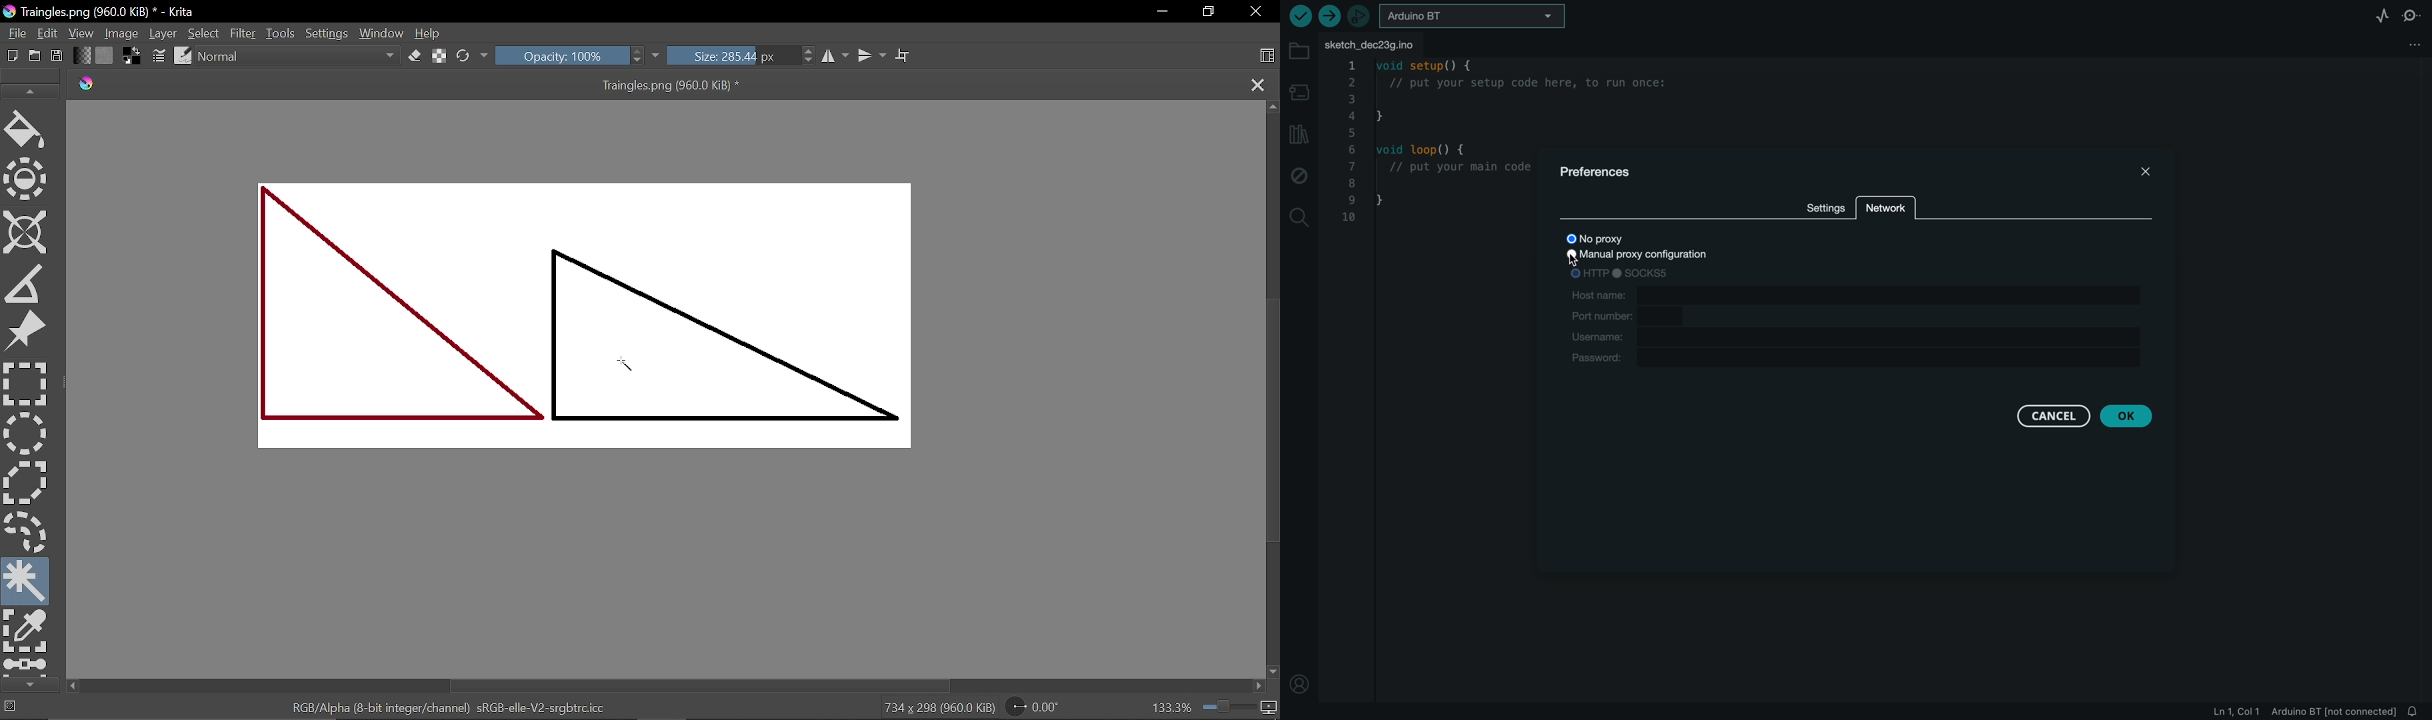  What do you see at coordinates (1889, 210) in the screenshot?
I see `network` at bounding box center [1889, 210].